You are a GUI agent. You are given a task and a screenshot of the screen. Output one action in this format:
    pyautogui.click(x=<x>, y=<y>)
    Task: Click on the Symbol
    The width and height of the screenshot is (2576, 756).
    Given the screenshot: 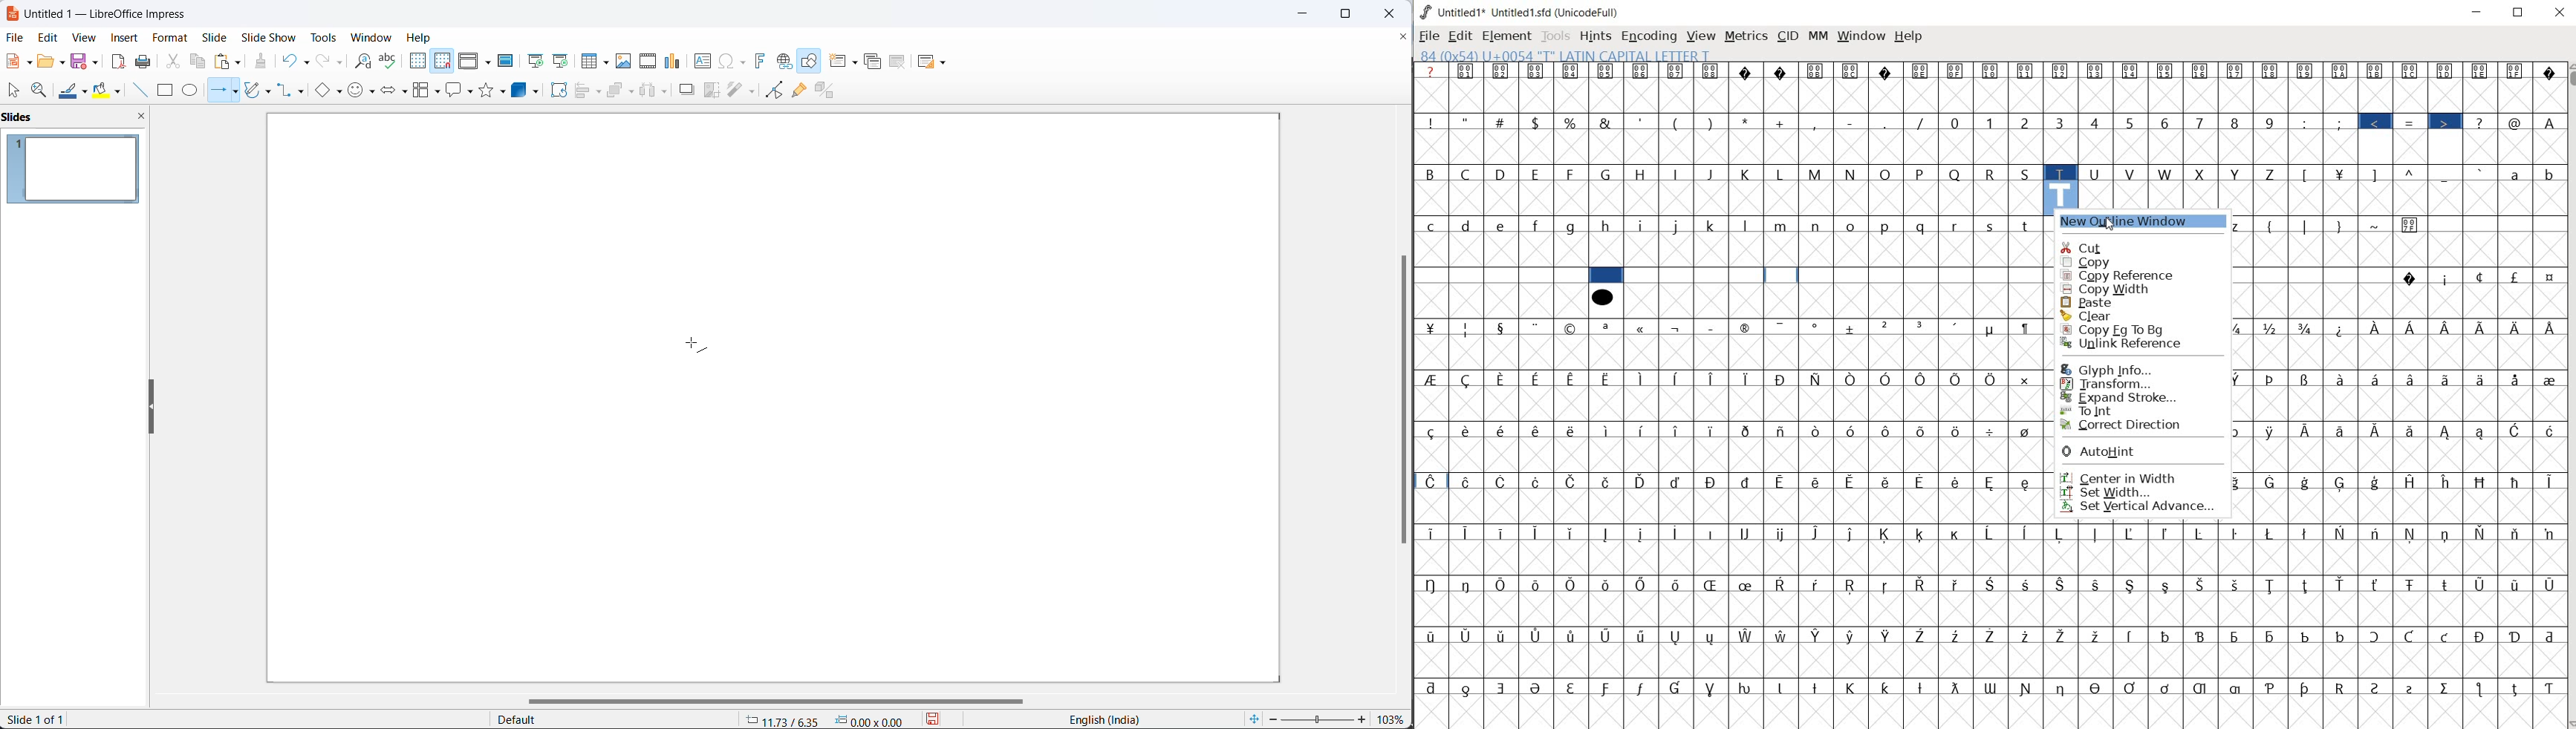 What is the action you would take?
    pyautogui.click(x=1817, y=584)
    